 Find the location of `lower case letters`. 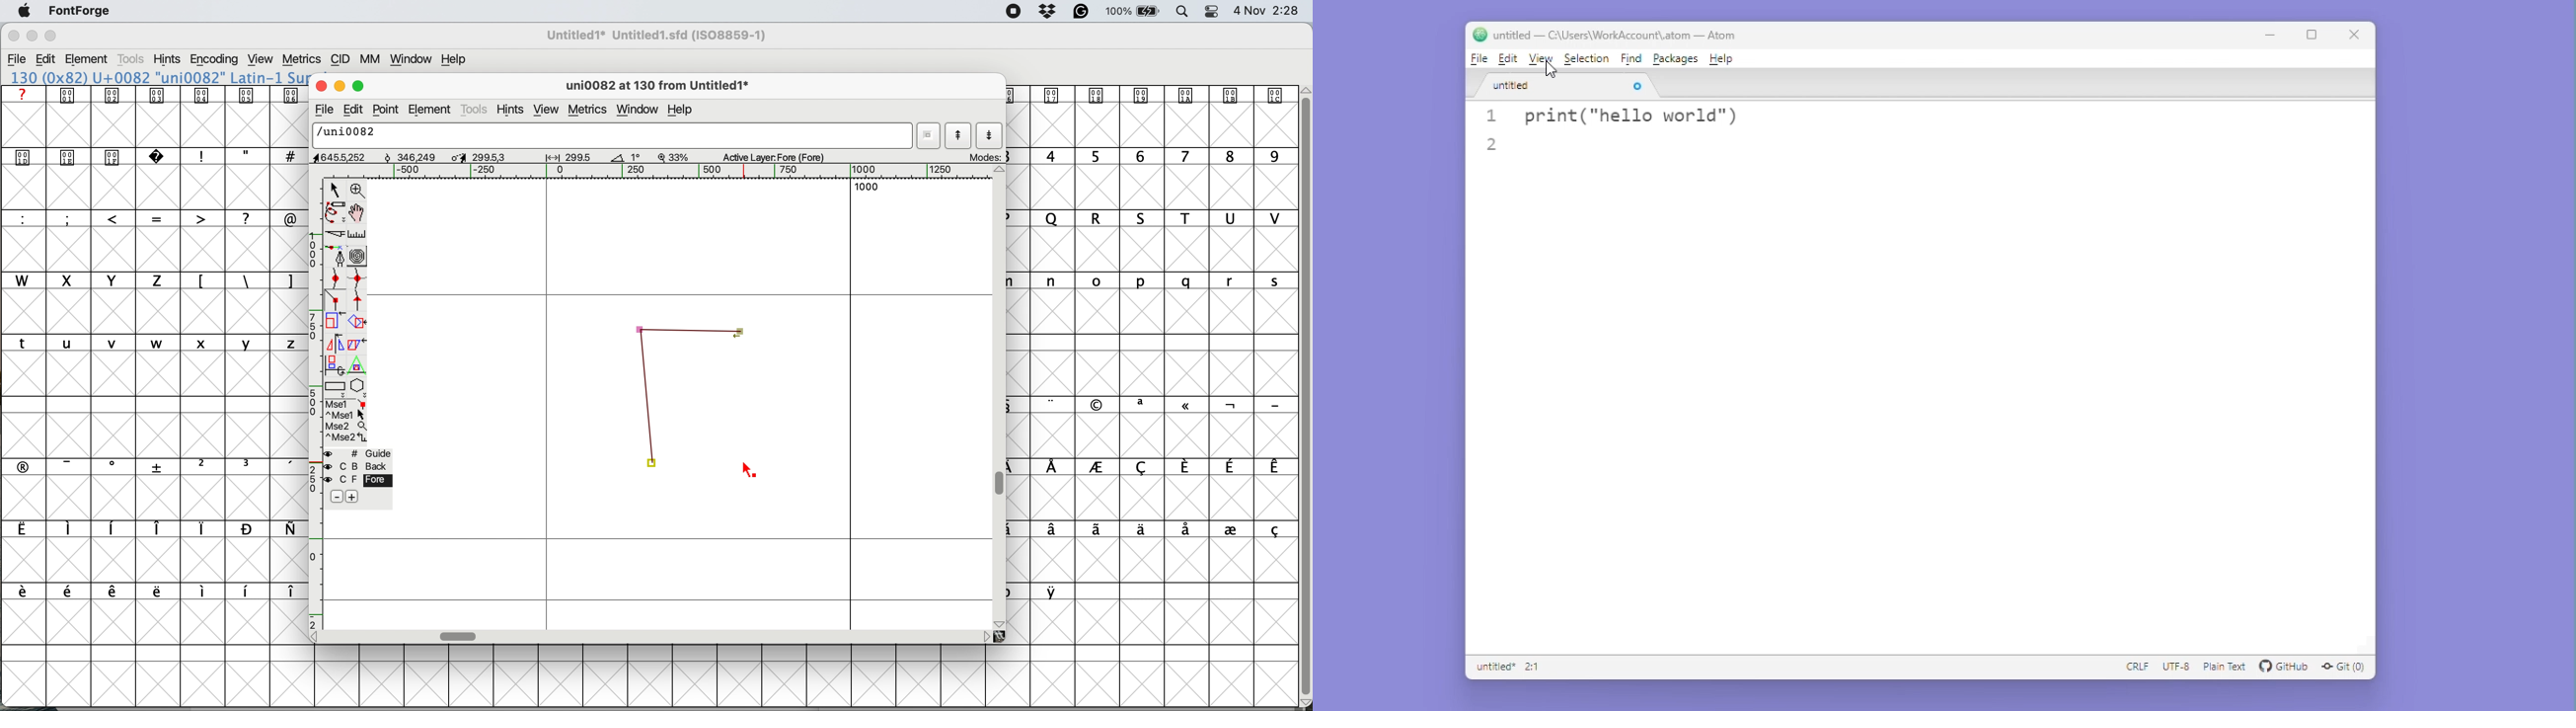

lower case letters is located at coordinates (155, 342).